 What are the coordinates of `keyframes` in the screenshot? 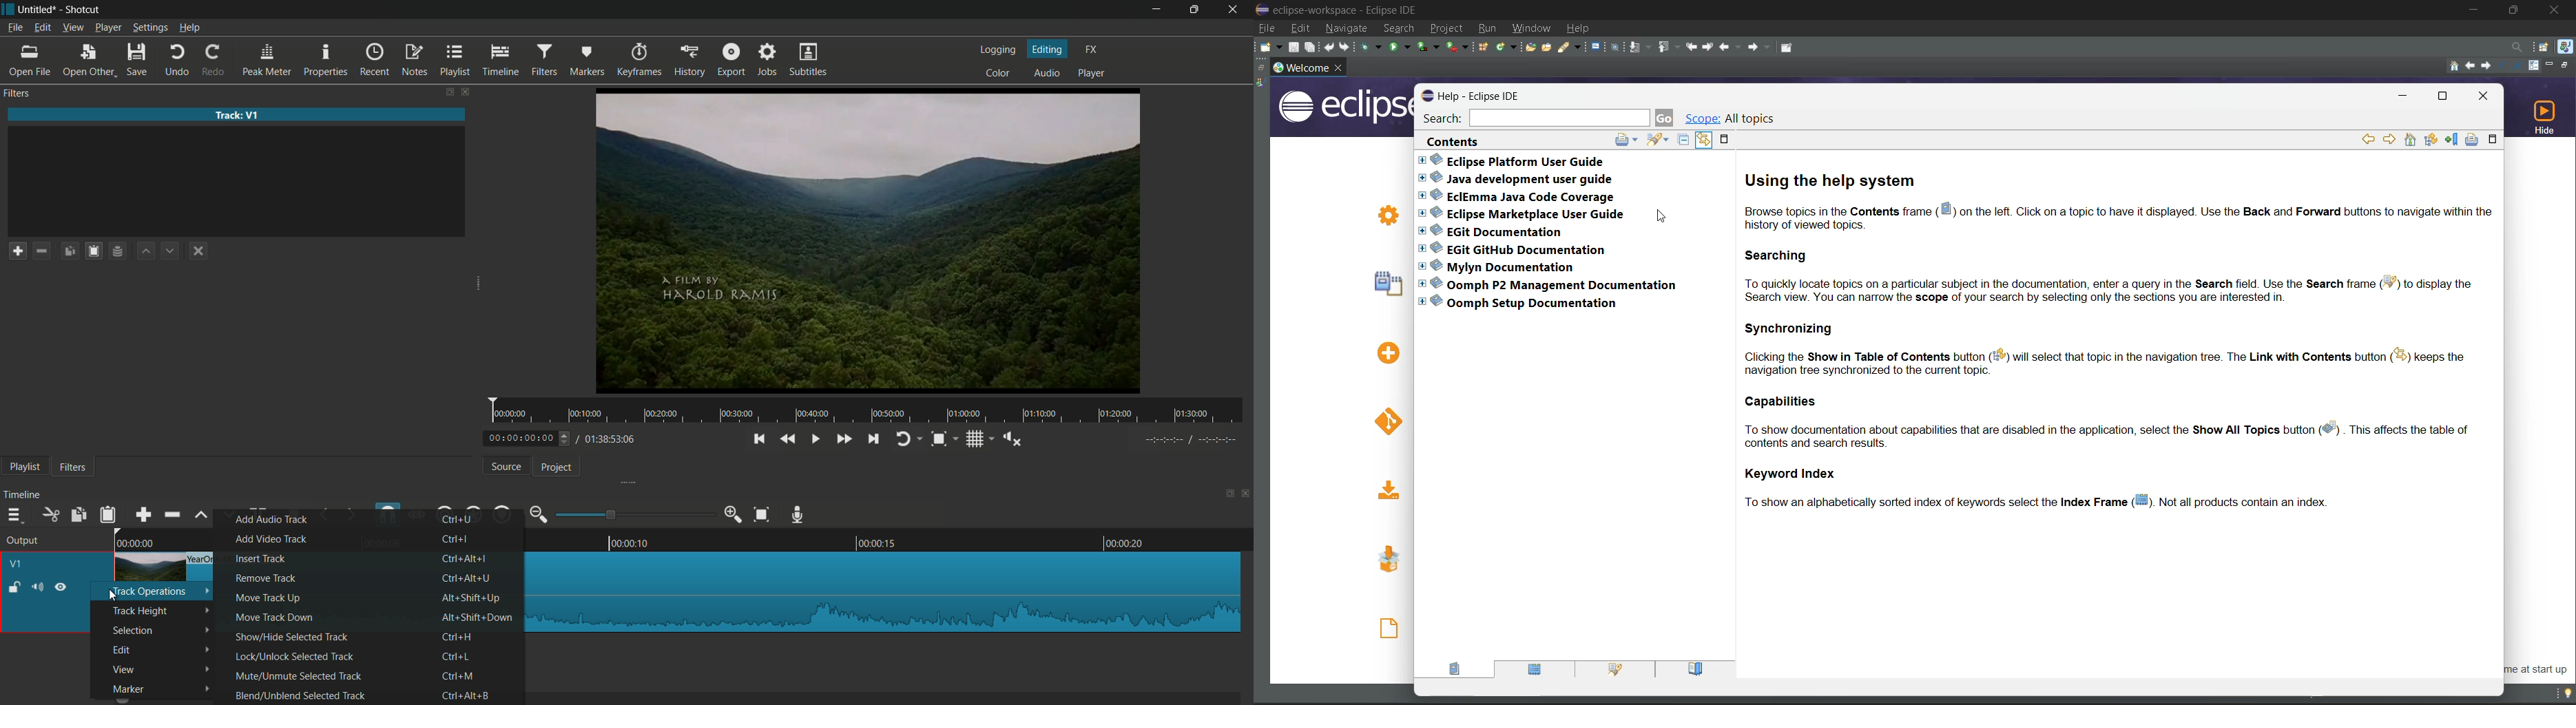 It's located at (637, 60).